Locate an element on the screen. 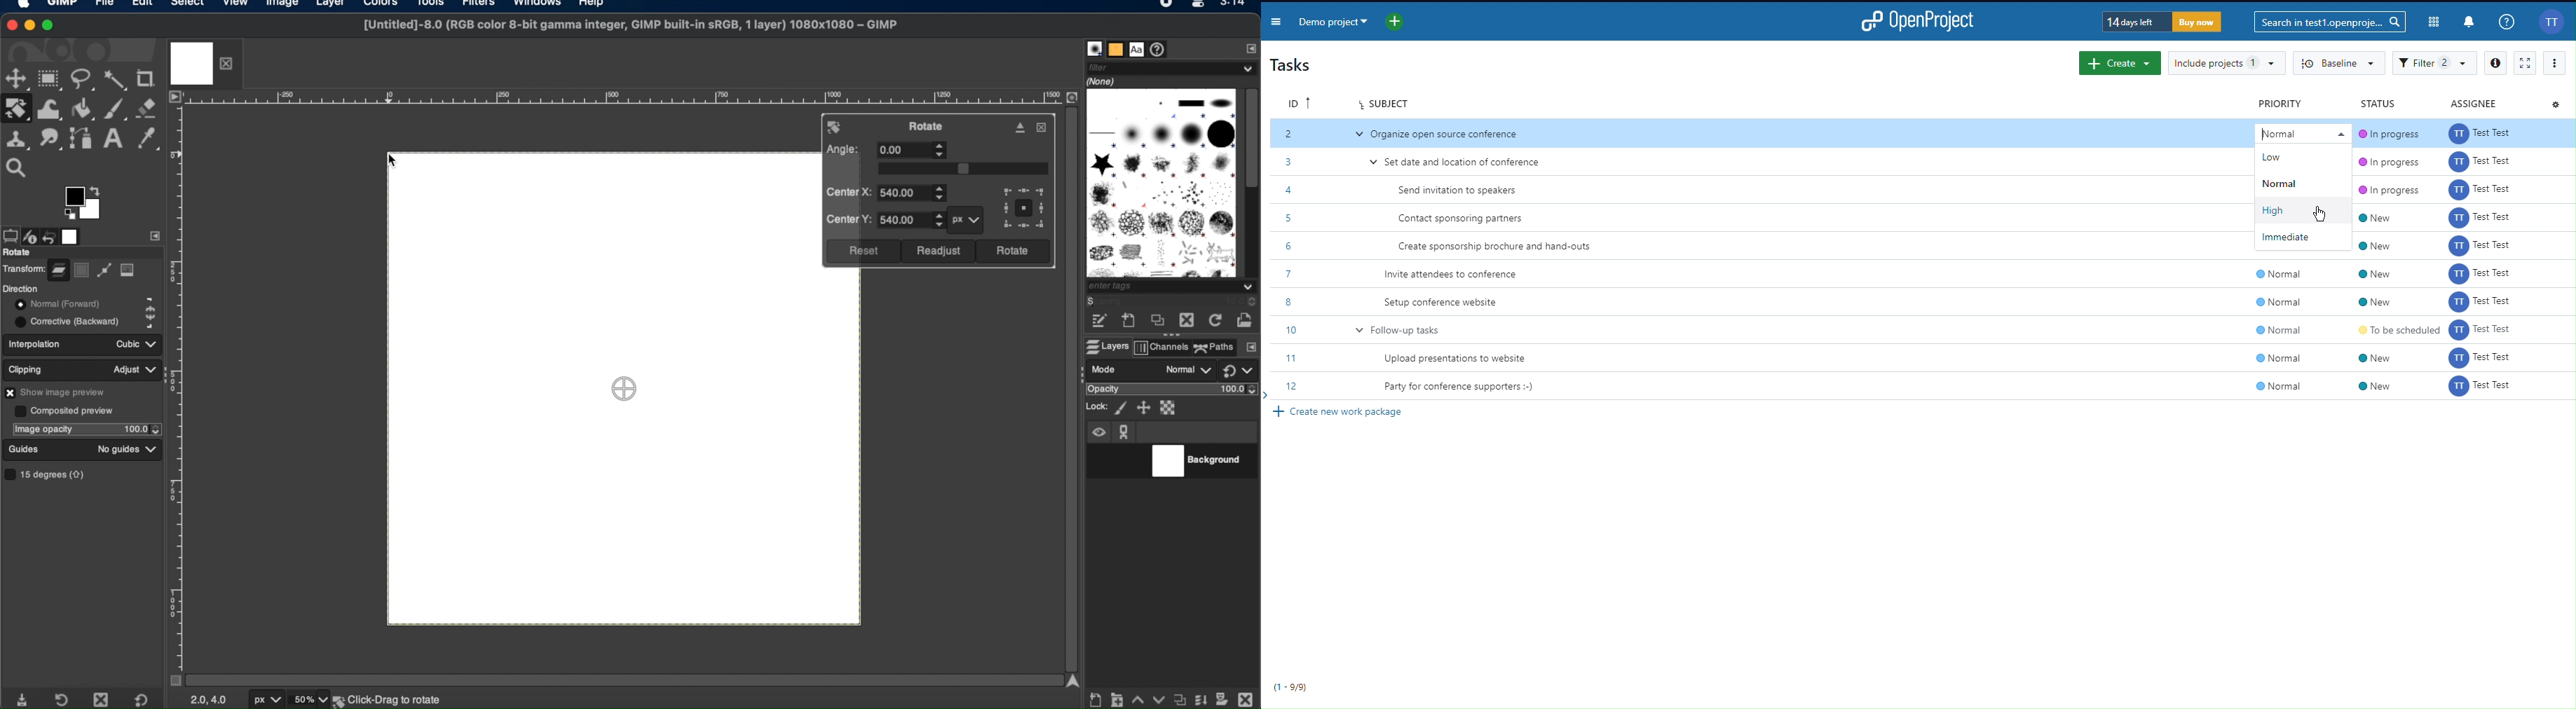 This screenshot has width=2576, height=728. image tab is located at coordinates (192, 62).